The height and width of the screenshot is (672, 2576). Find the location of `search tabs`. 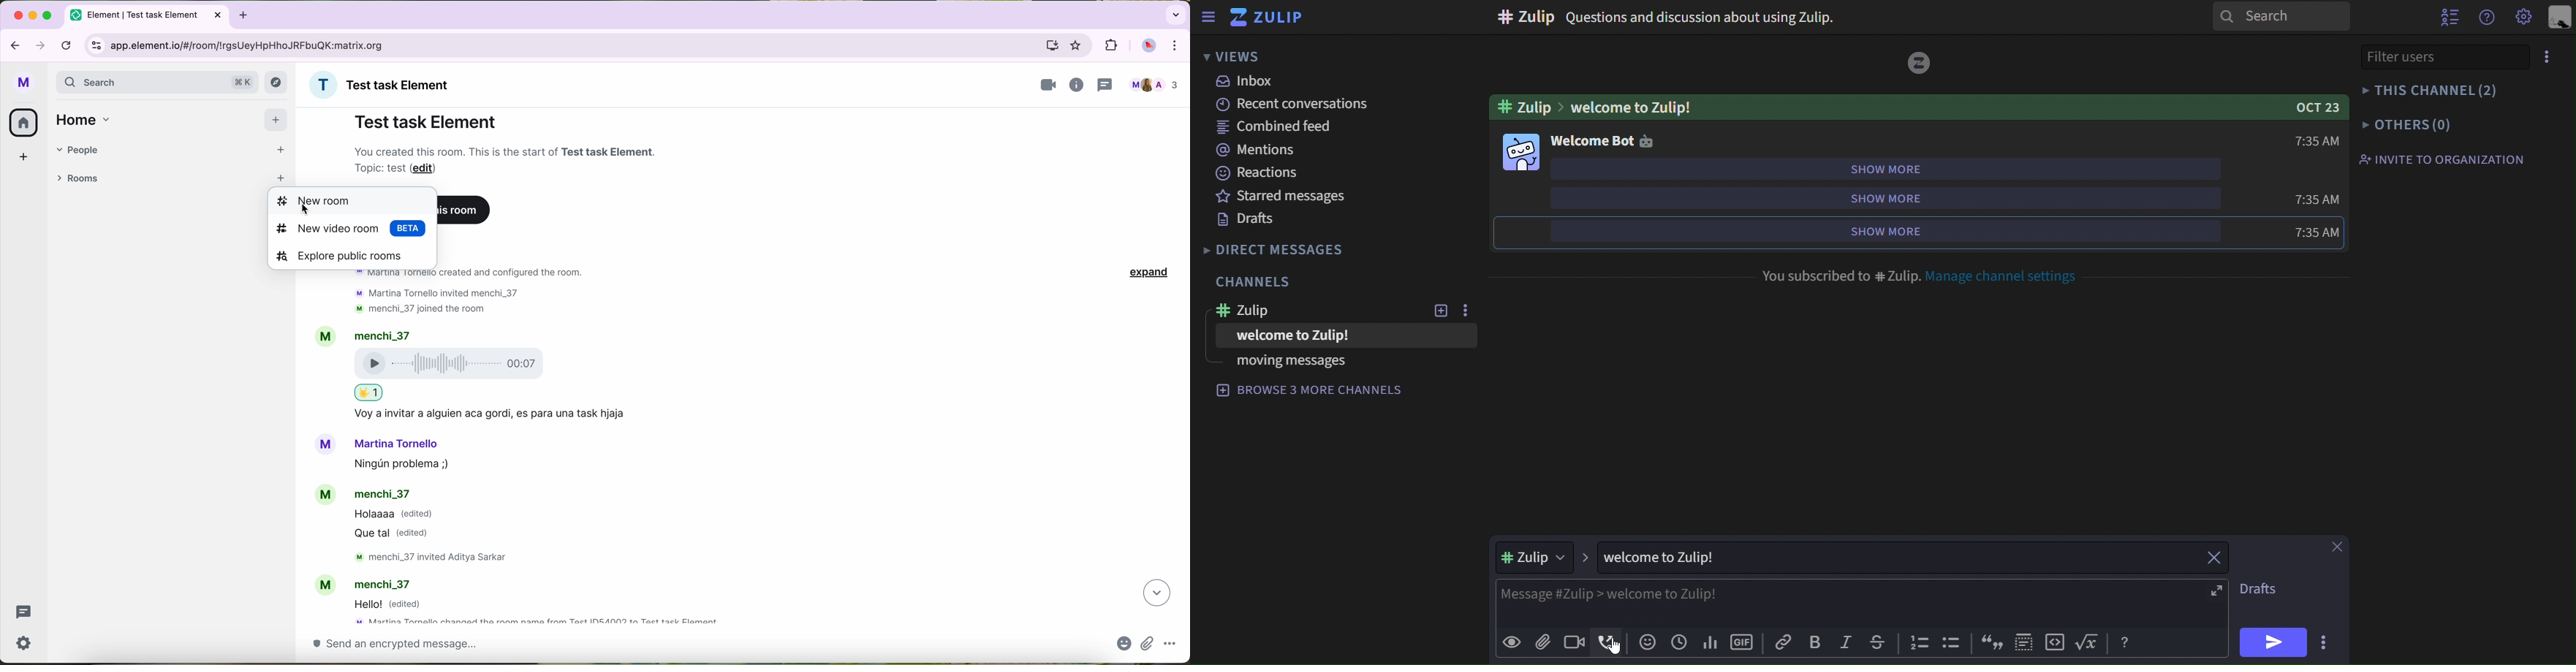

search tabs is located at coordinates (1175, 14).